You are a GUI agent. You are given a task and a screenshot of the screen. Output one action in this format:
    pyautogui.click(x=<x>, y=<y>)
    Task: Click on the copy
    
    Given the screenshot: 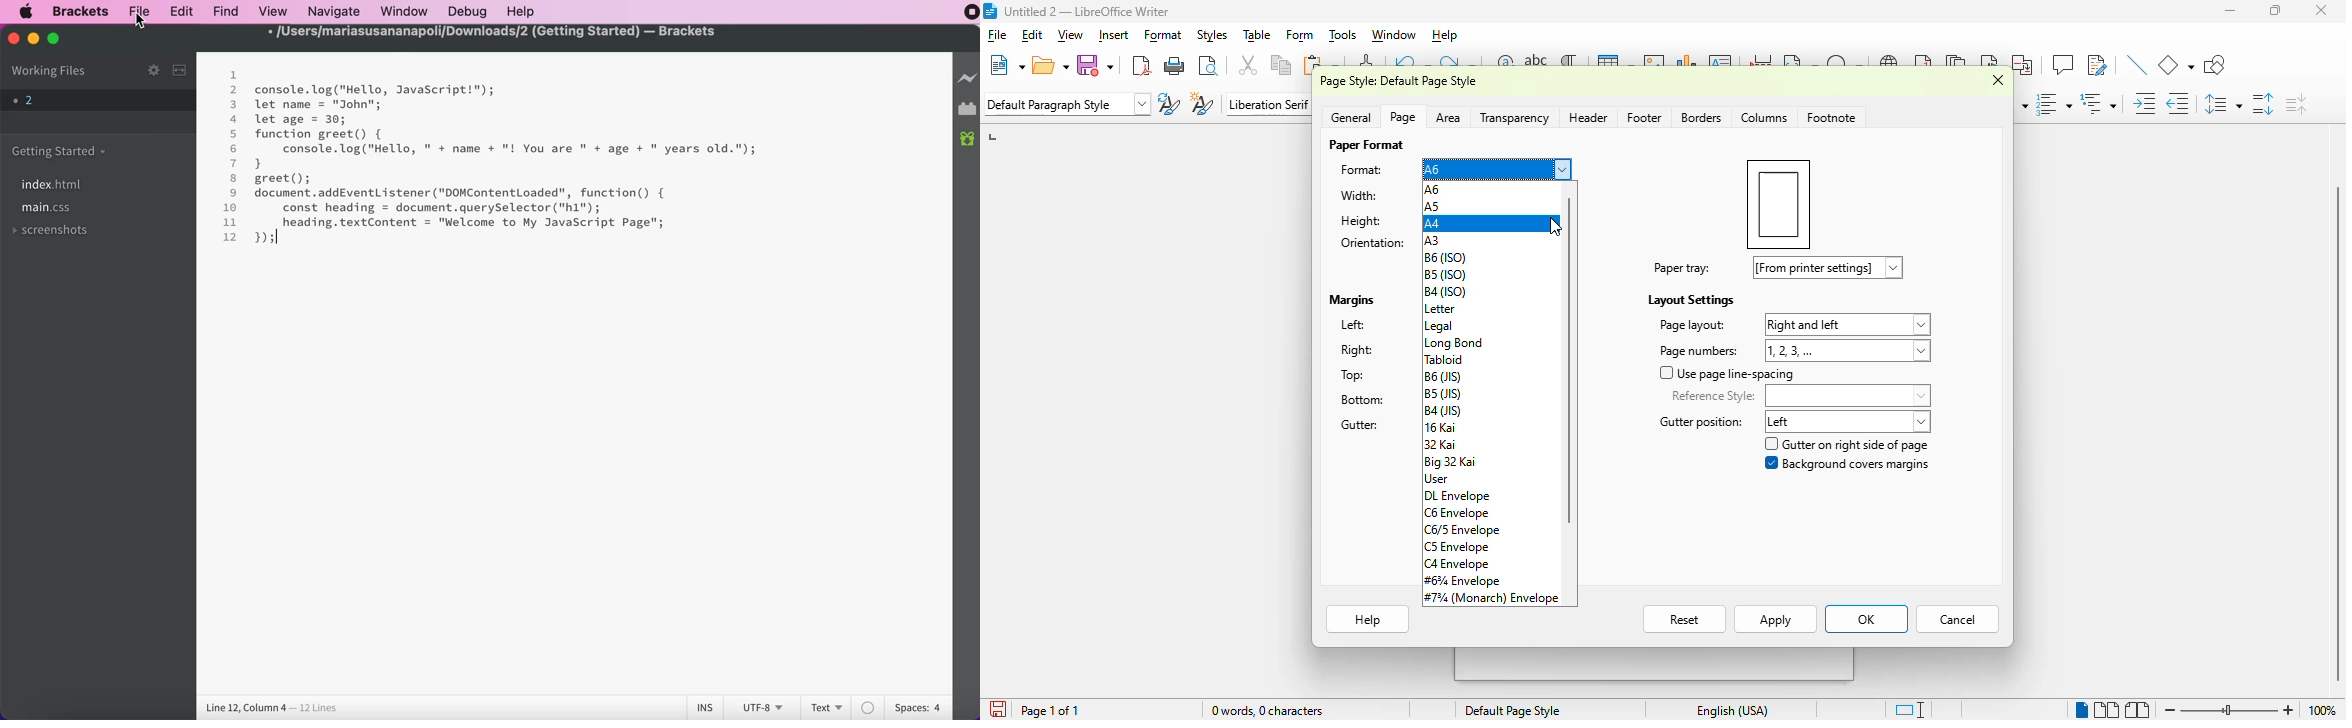 What is the action you would take?
    pyautogui.click(x=1281, y=65)
    